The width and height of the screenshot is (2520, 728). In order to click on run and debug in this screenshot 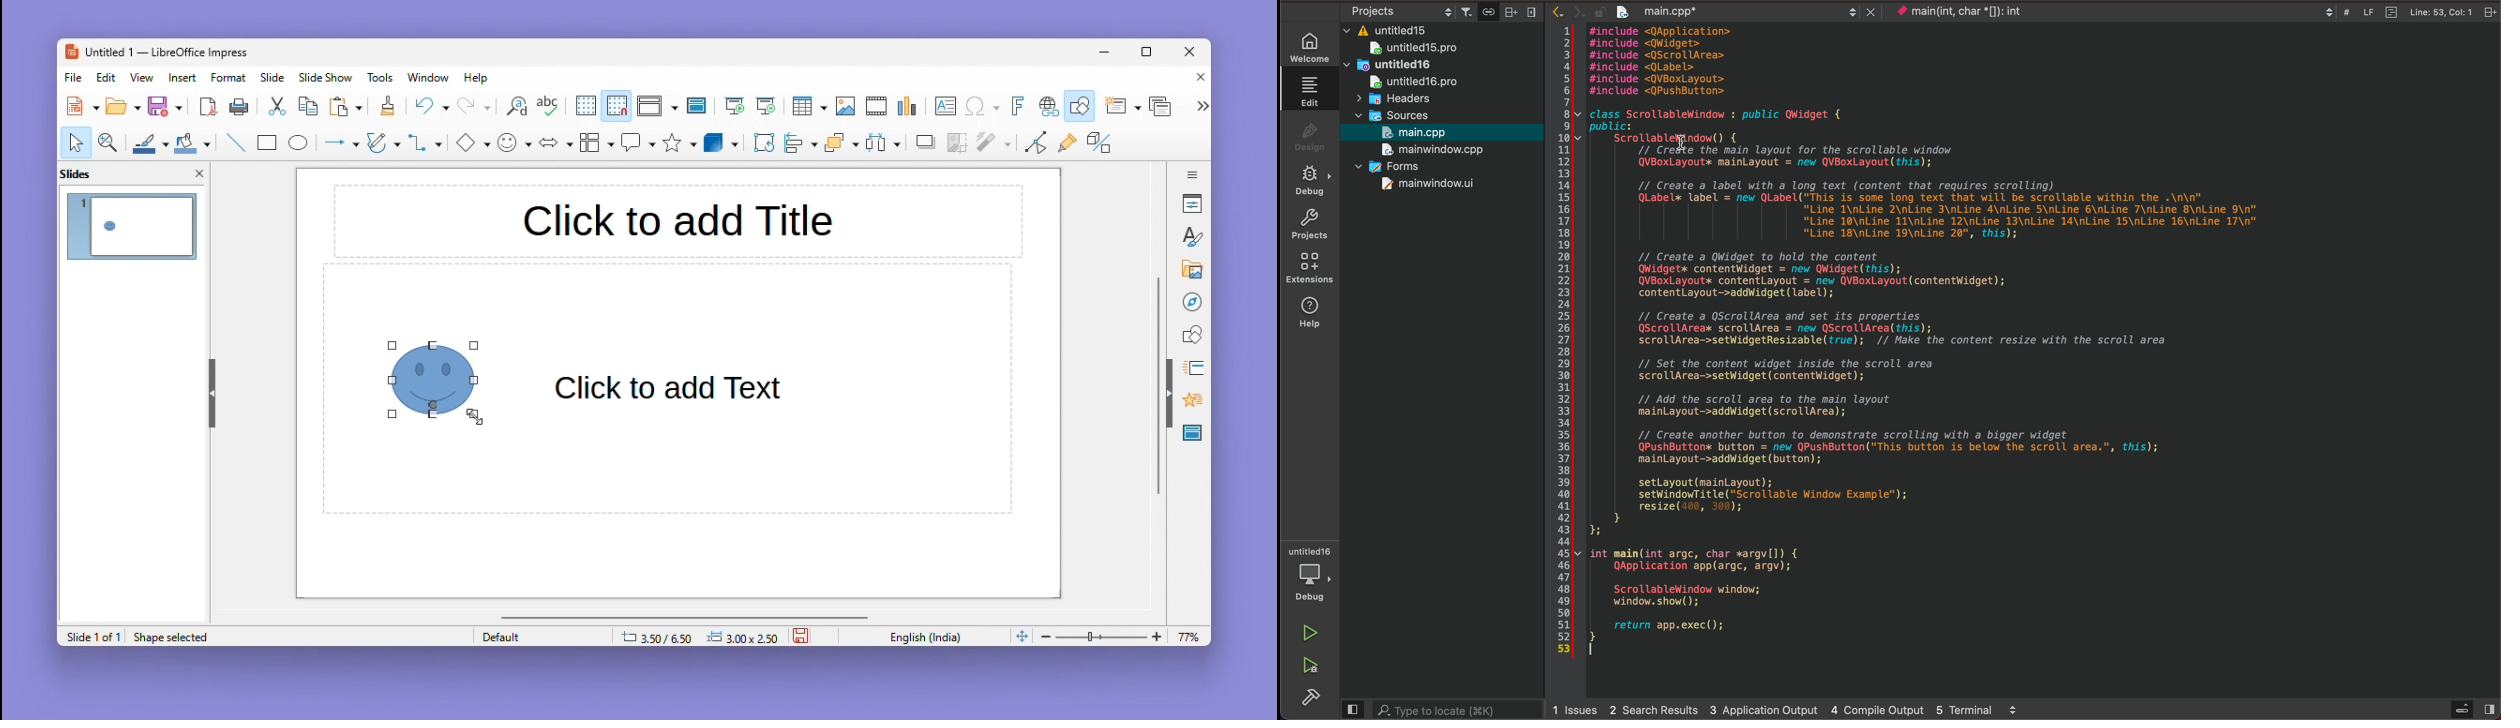, I will do `click(1305, 664)`.